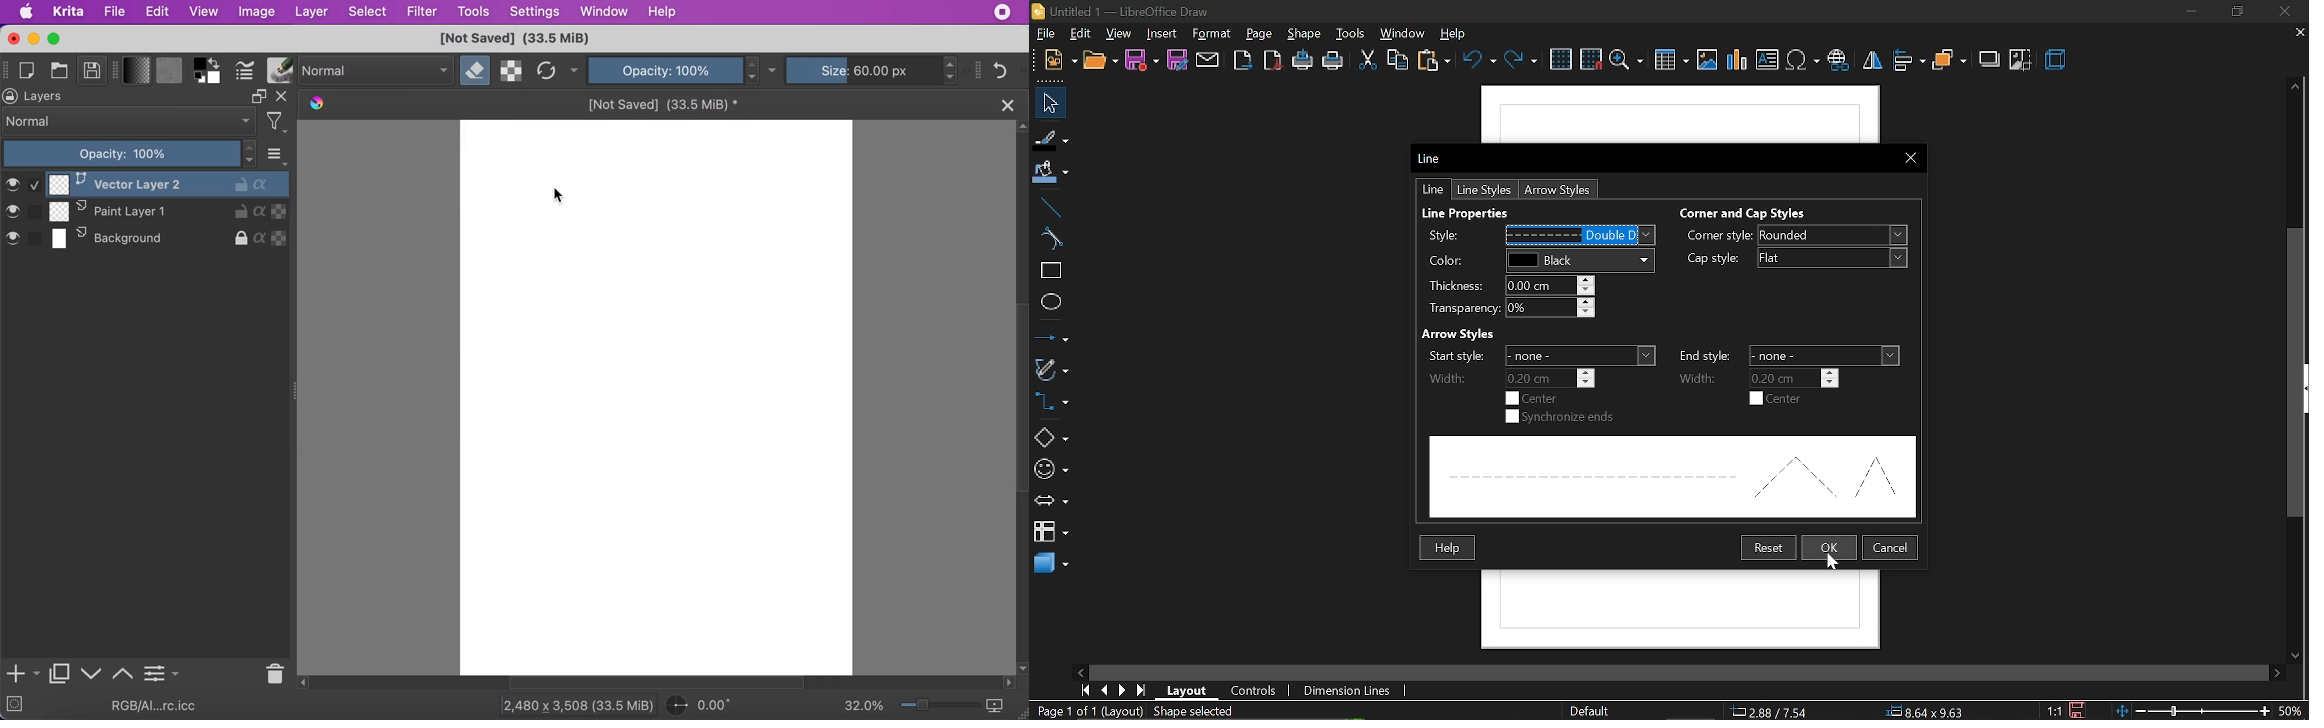  I want to click on corner style, so click(1792, 236).